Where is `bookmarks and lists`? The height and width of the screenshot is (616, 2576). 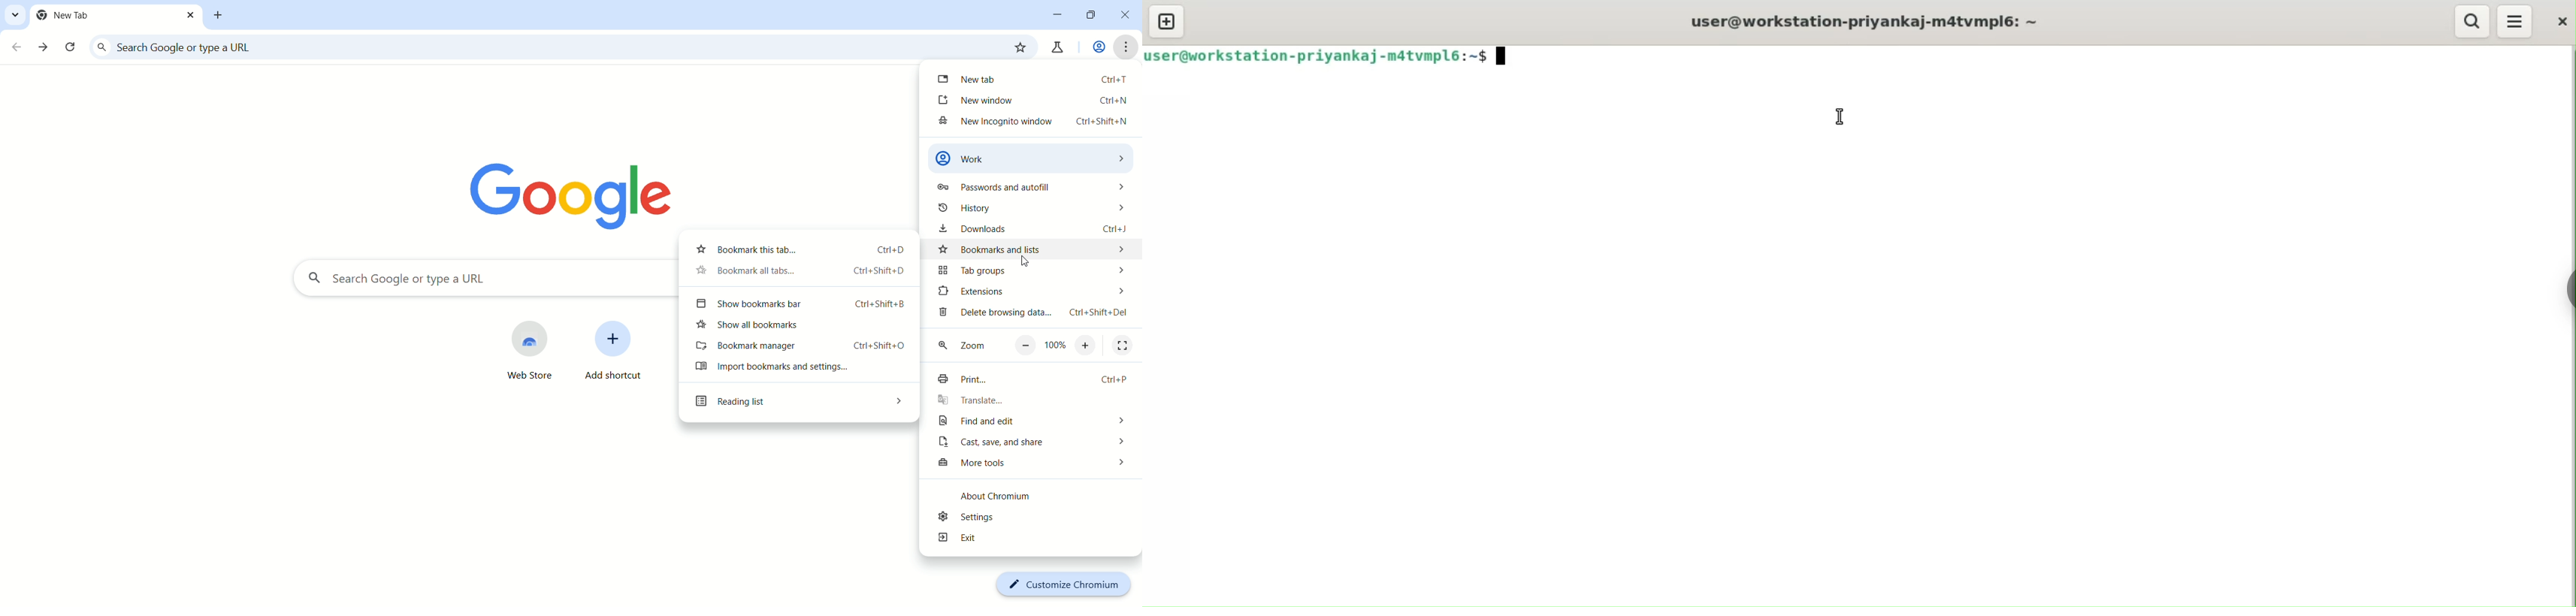
bookmarks and lists is located at coordinates (1035, 249).